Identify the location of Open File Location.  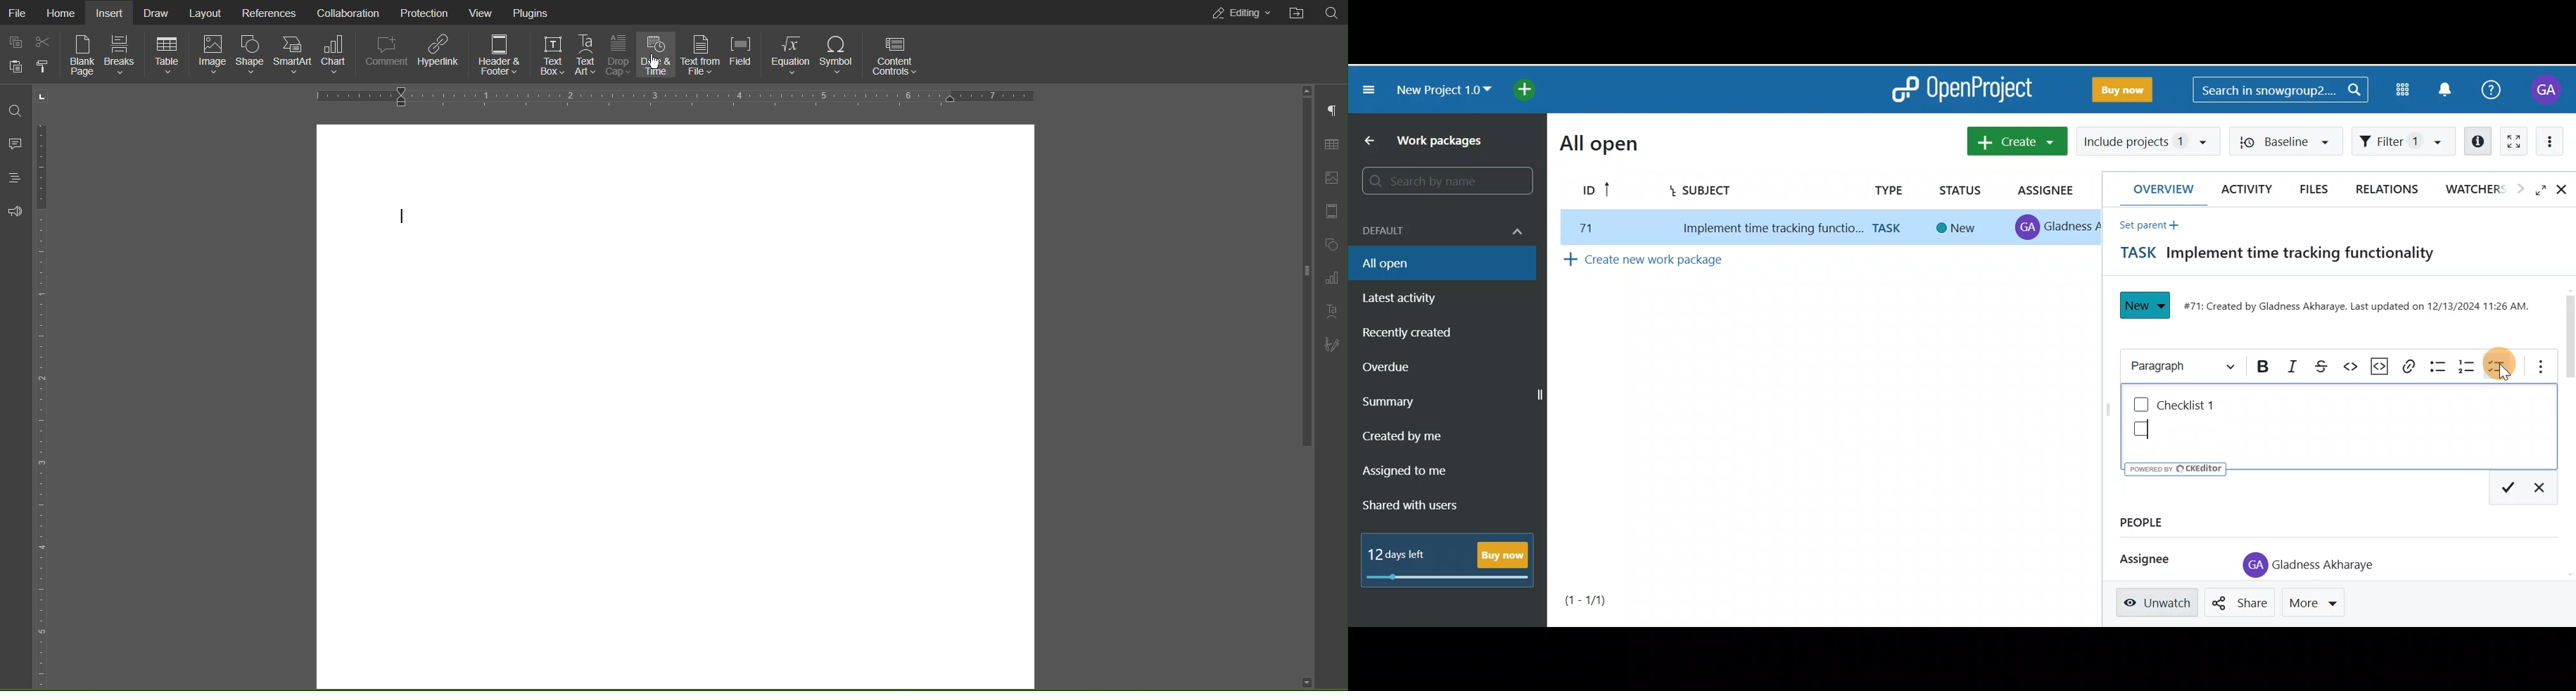
(1332, 12).